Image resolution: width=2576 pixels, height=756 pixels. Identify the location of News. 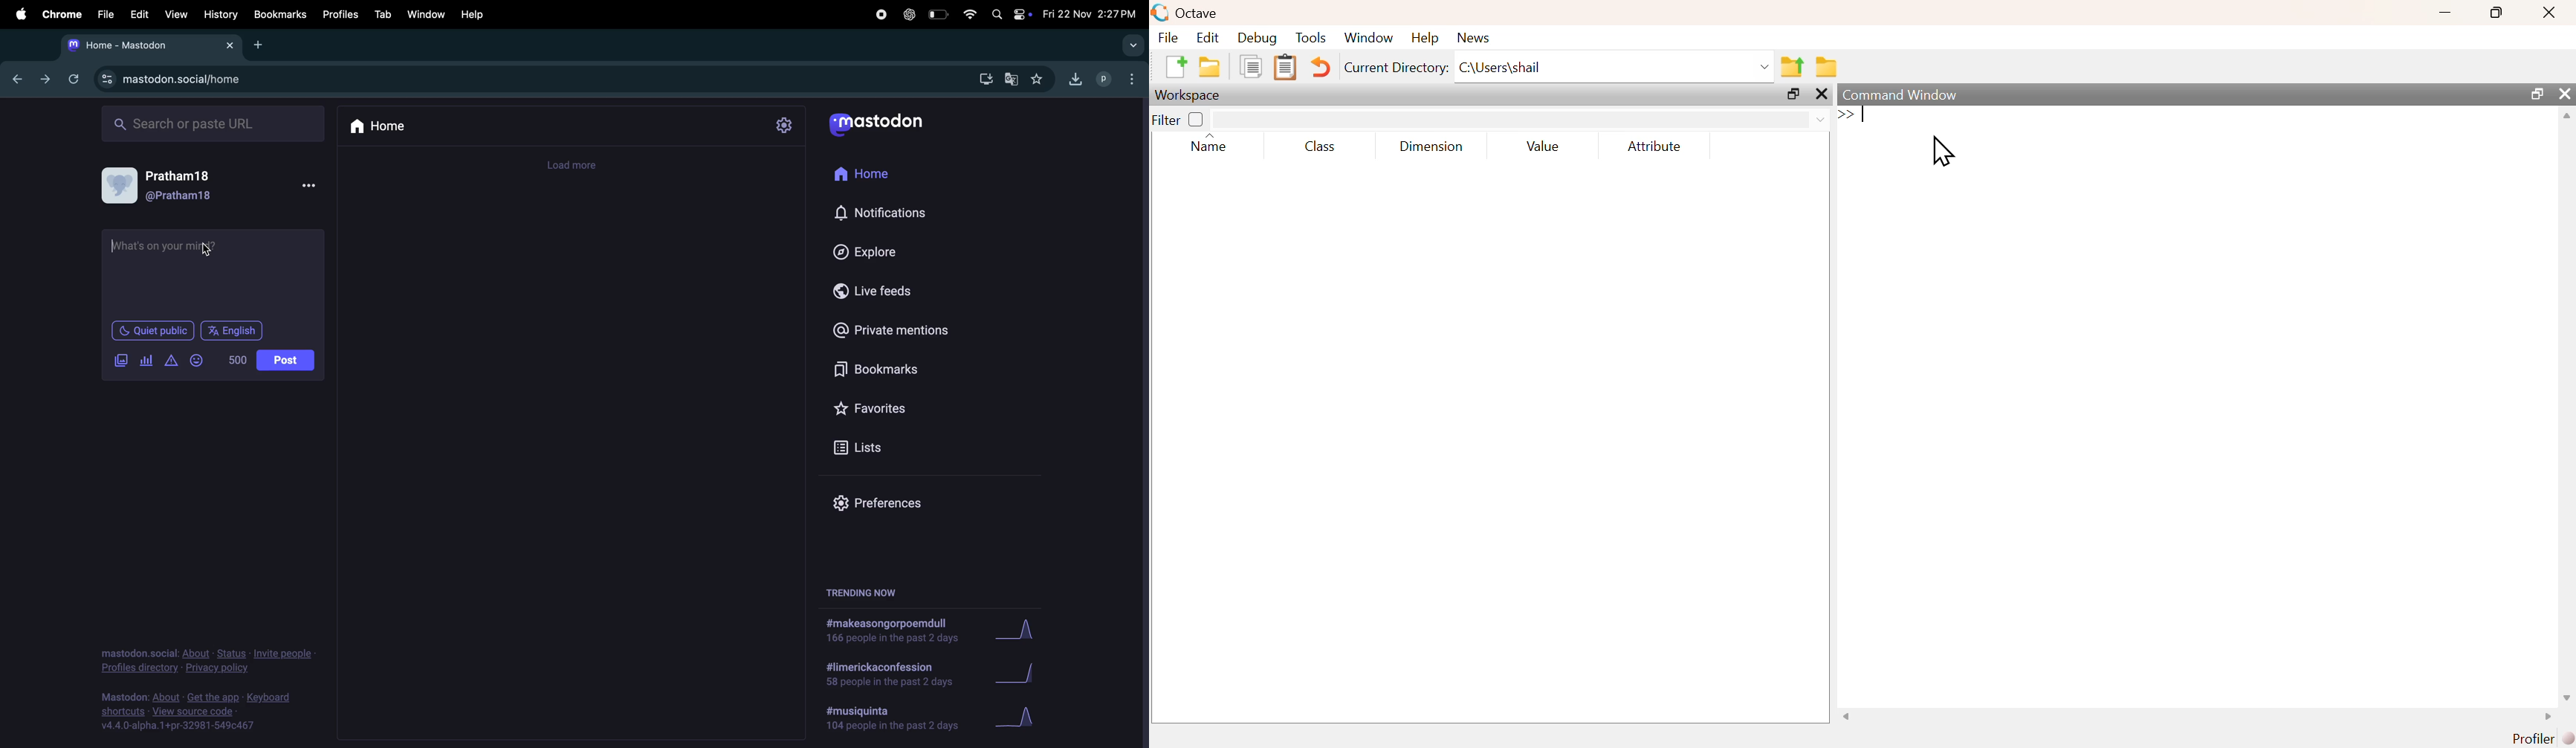
(1476, 37).